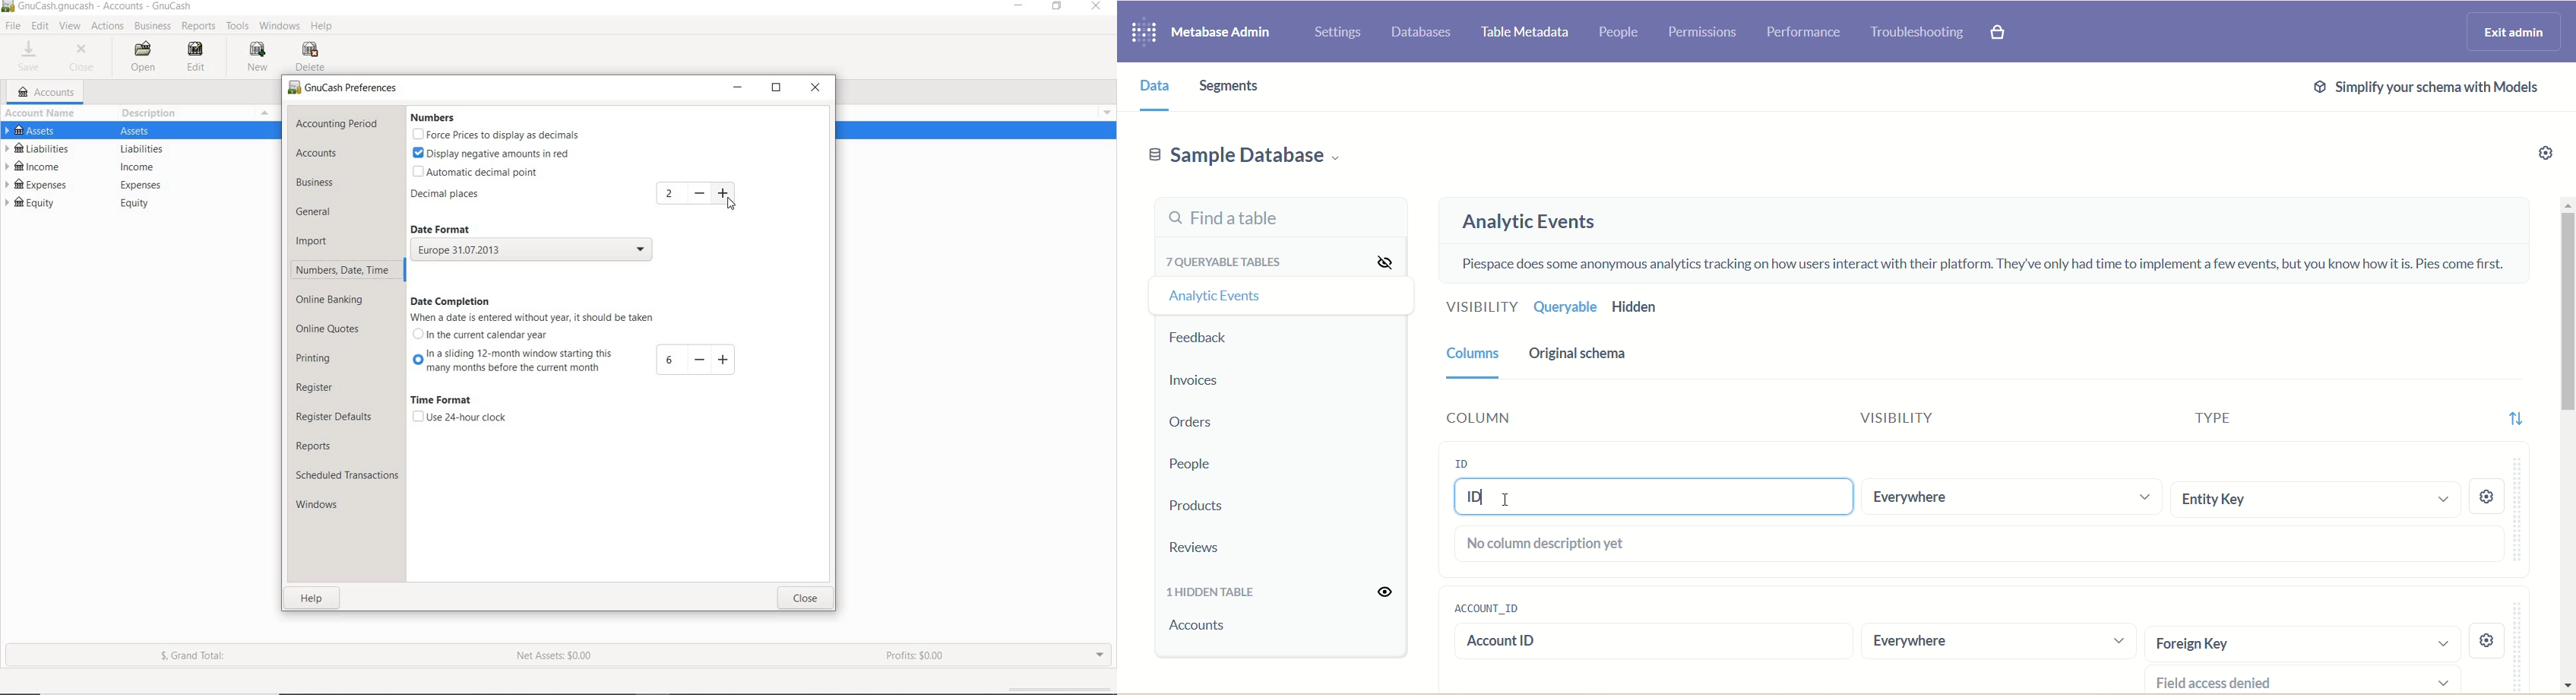 Image resolution: width=2576 pixels, height=700 pixels. I want to click on add decimal place, so click(671, 194).